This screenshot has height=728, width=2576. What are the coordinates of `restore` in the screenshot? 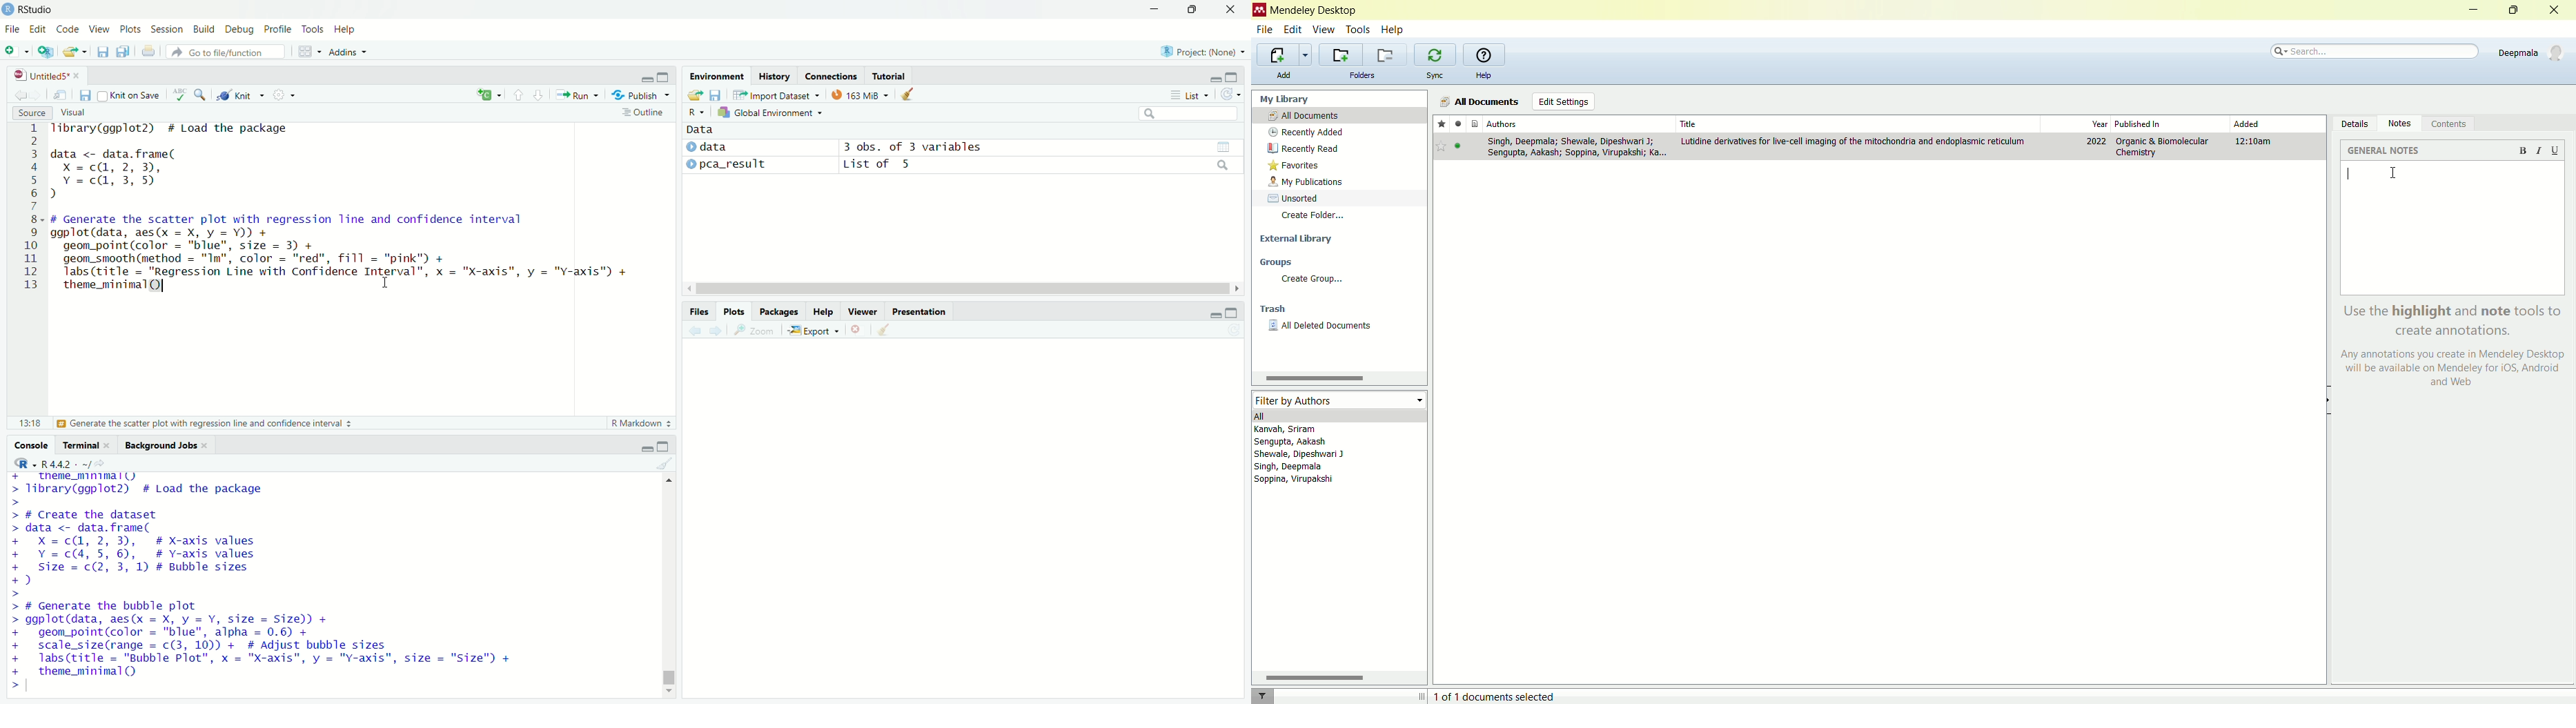 It's located at (1193, 10).